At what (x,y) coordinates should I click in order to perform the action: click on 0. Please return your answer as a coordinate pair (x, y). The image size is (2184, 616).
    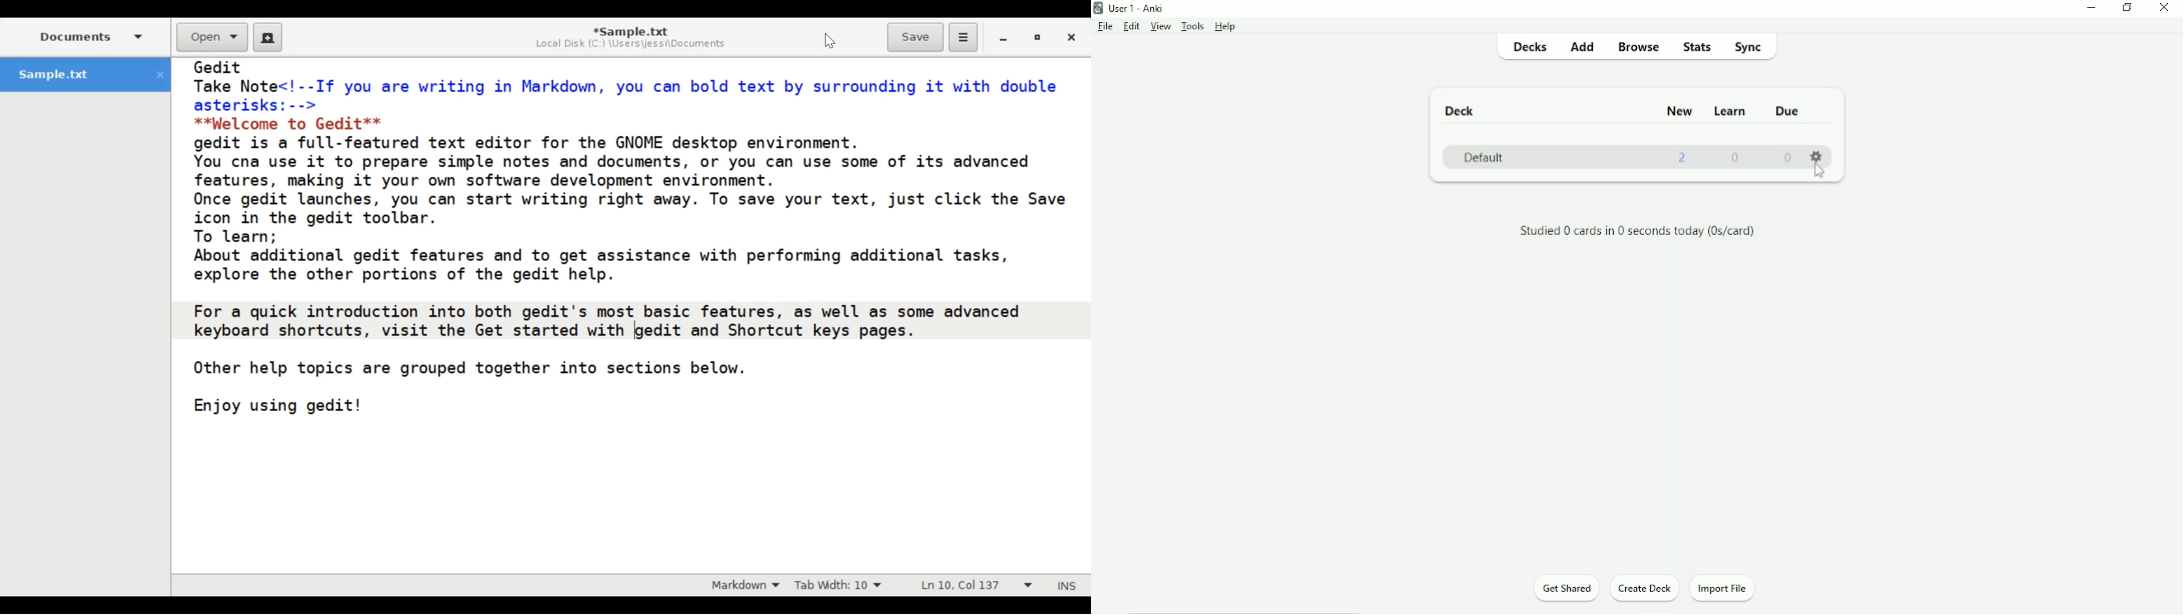
    Looking at the image, I should click on (1787, 158).